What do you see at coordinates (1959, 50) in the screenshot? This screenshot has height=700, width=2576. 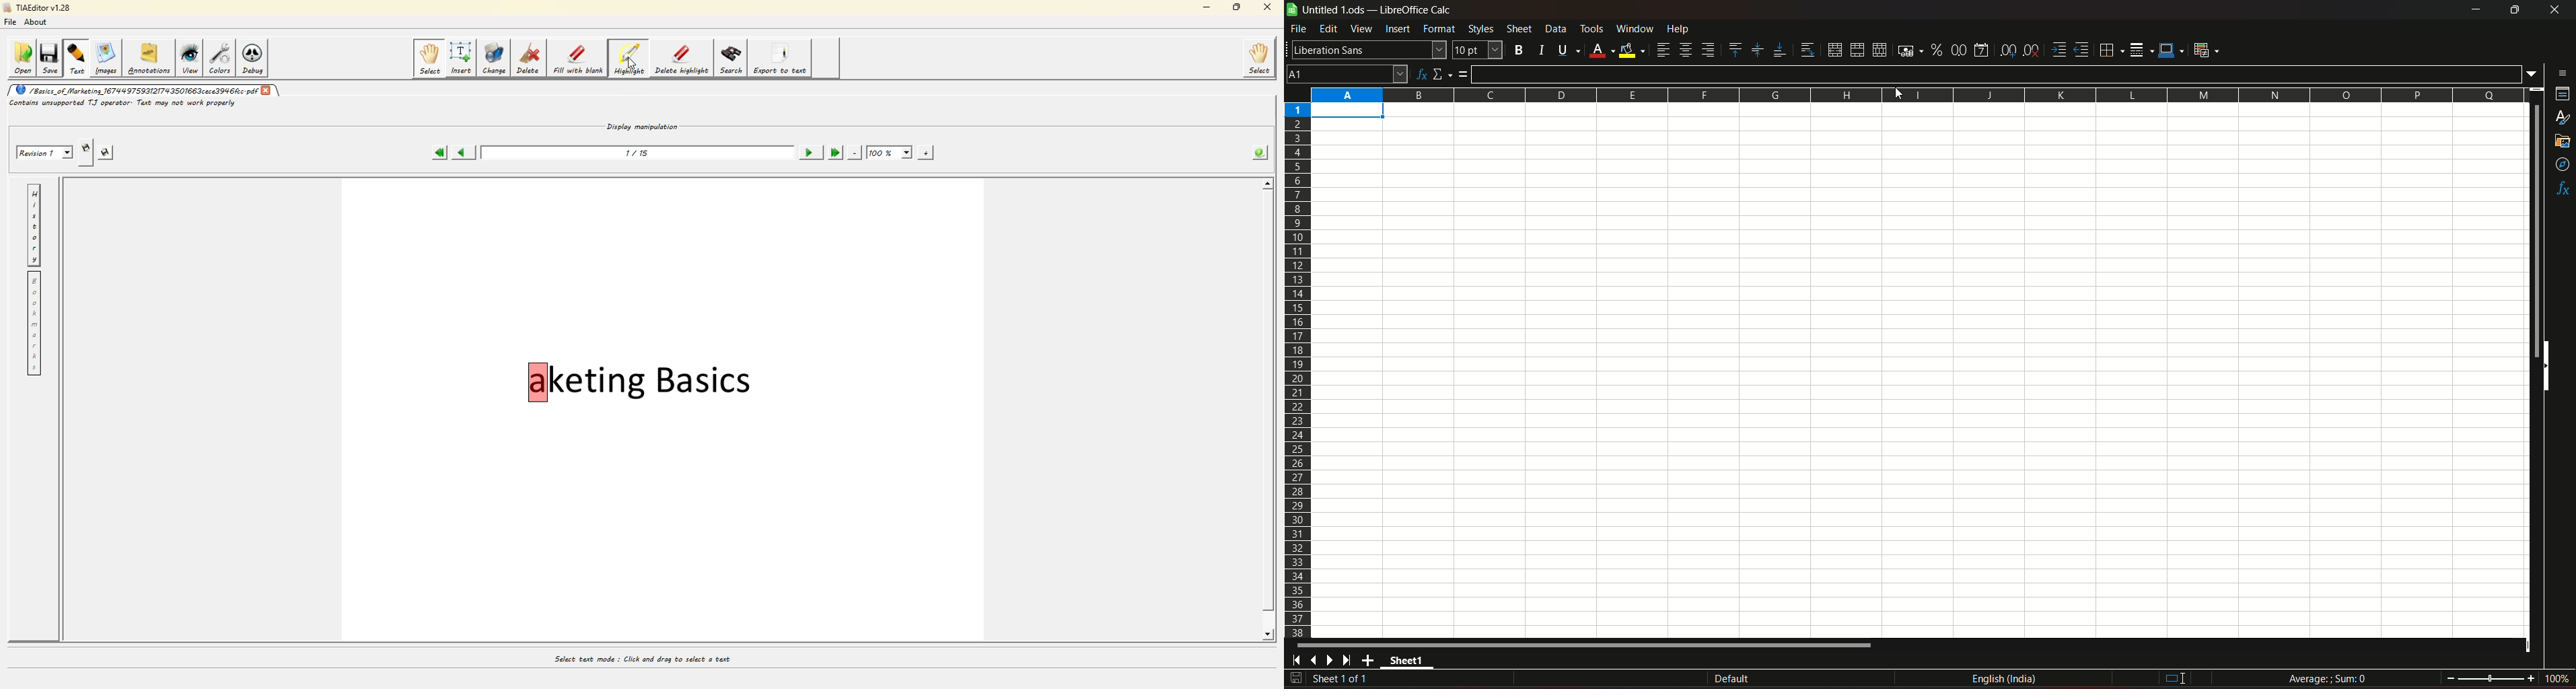 I see `format as number` at bounding box center [1959, 50].